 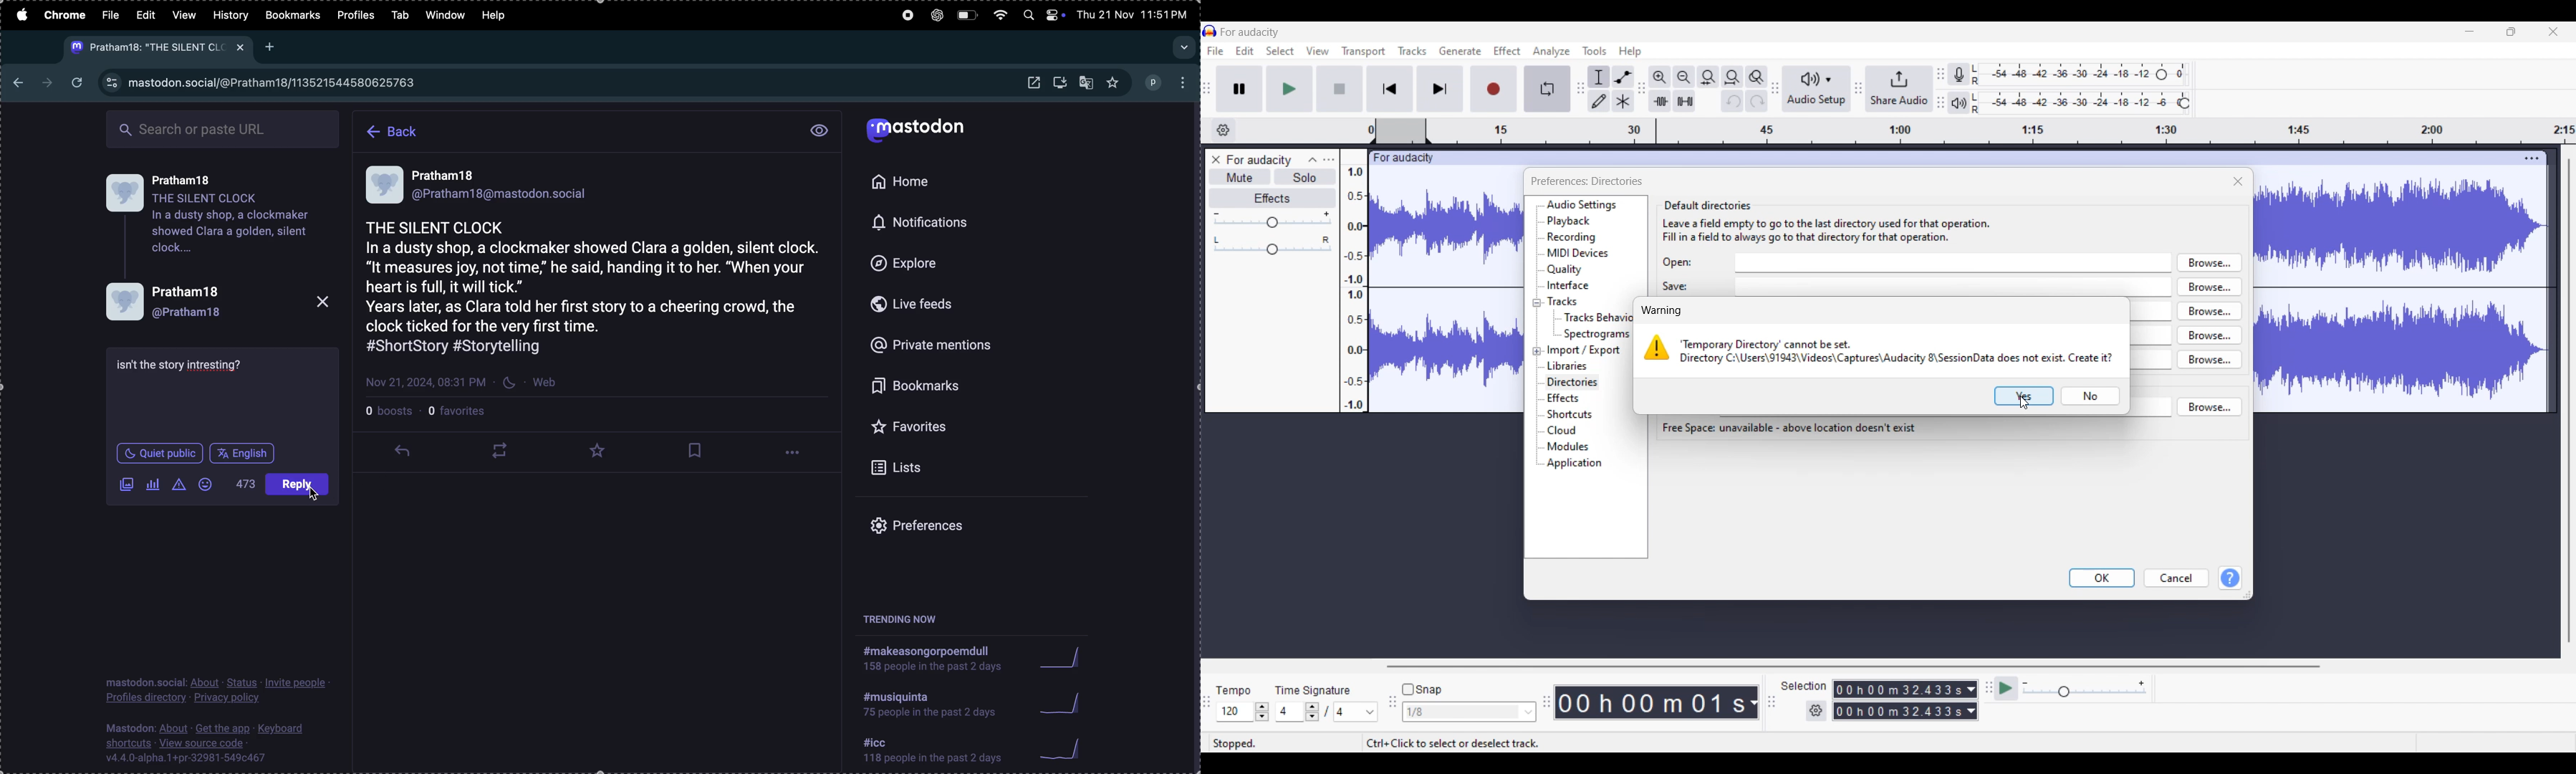 What do you see at coordinates (1290, 89) in the screenshot?
I see `Play/Play once` at bounding box center [1290, 89].